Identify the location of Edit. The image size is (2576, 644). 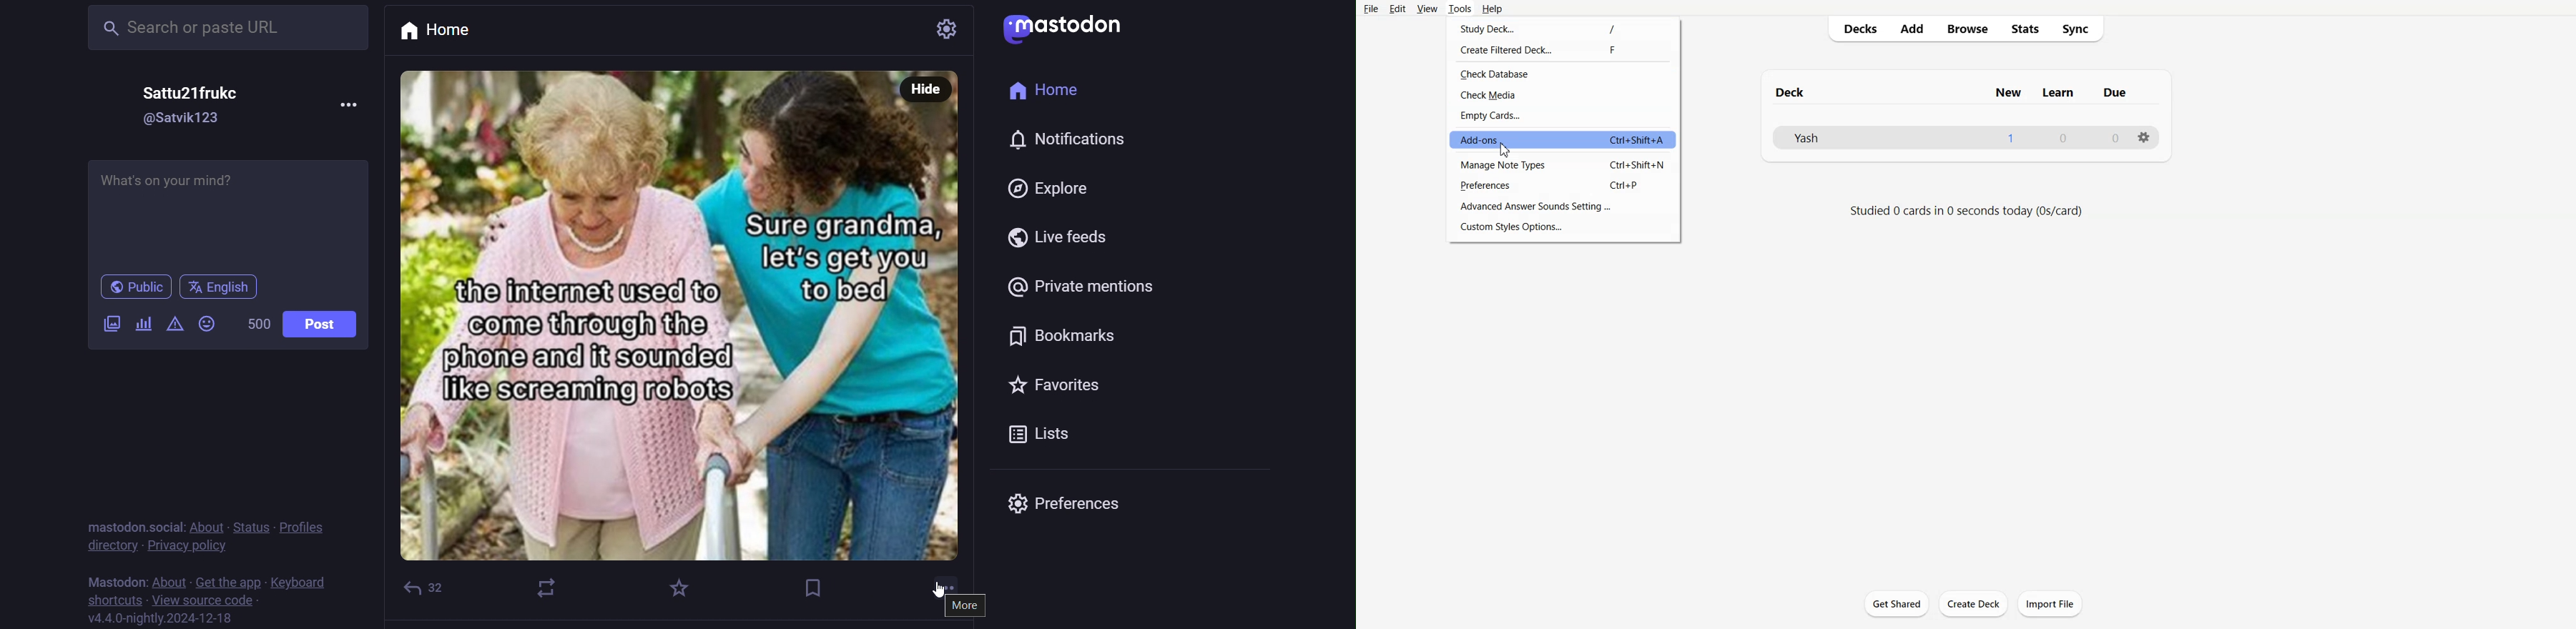
(1397, 9).